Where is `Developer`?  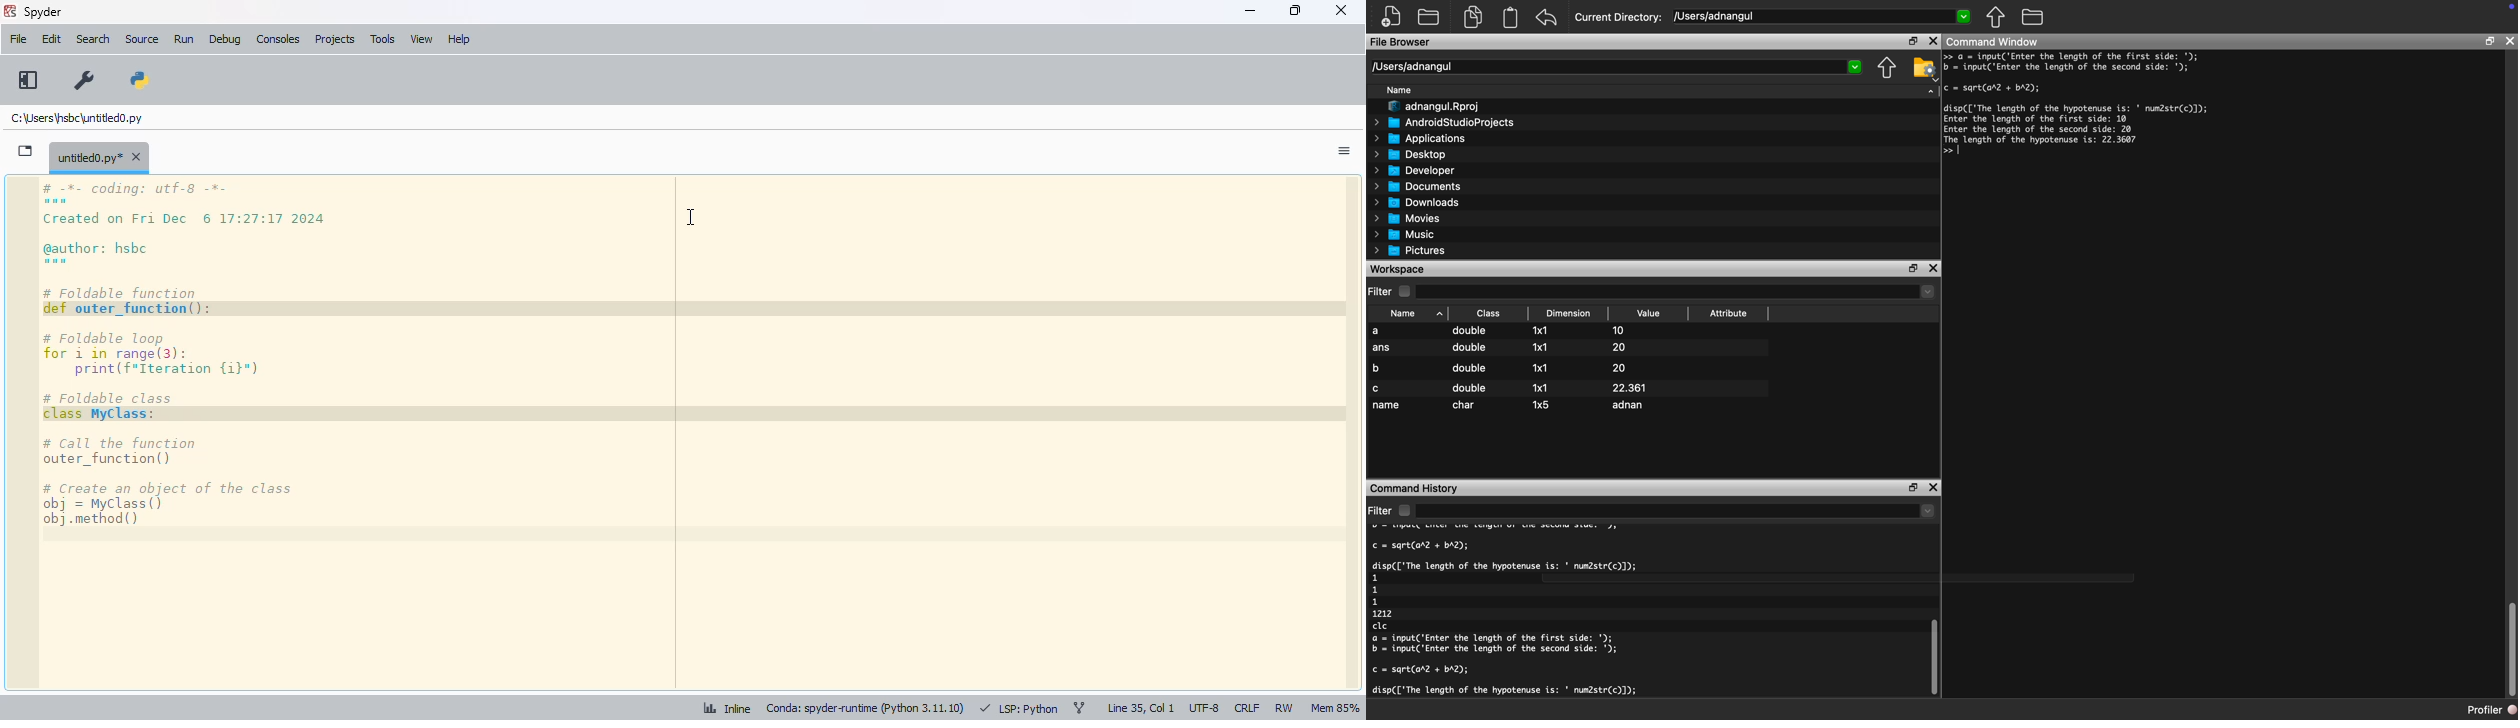
Developer is located at coordinates (1418, 170).